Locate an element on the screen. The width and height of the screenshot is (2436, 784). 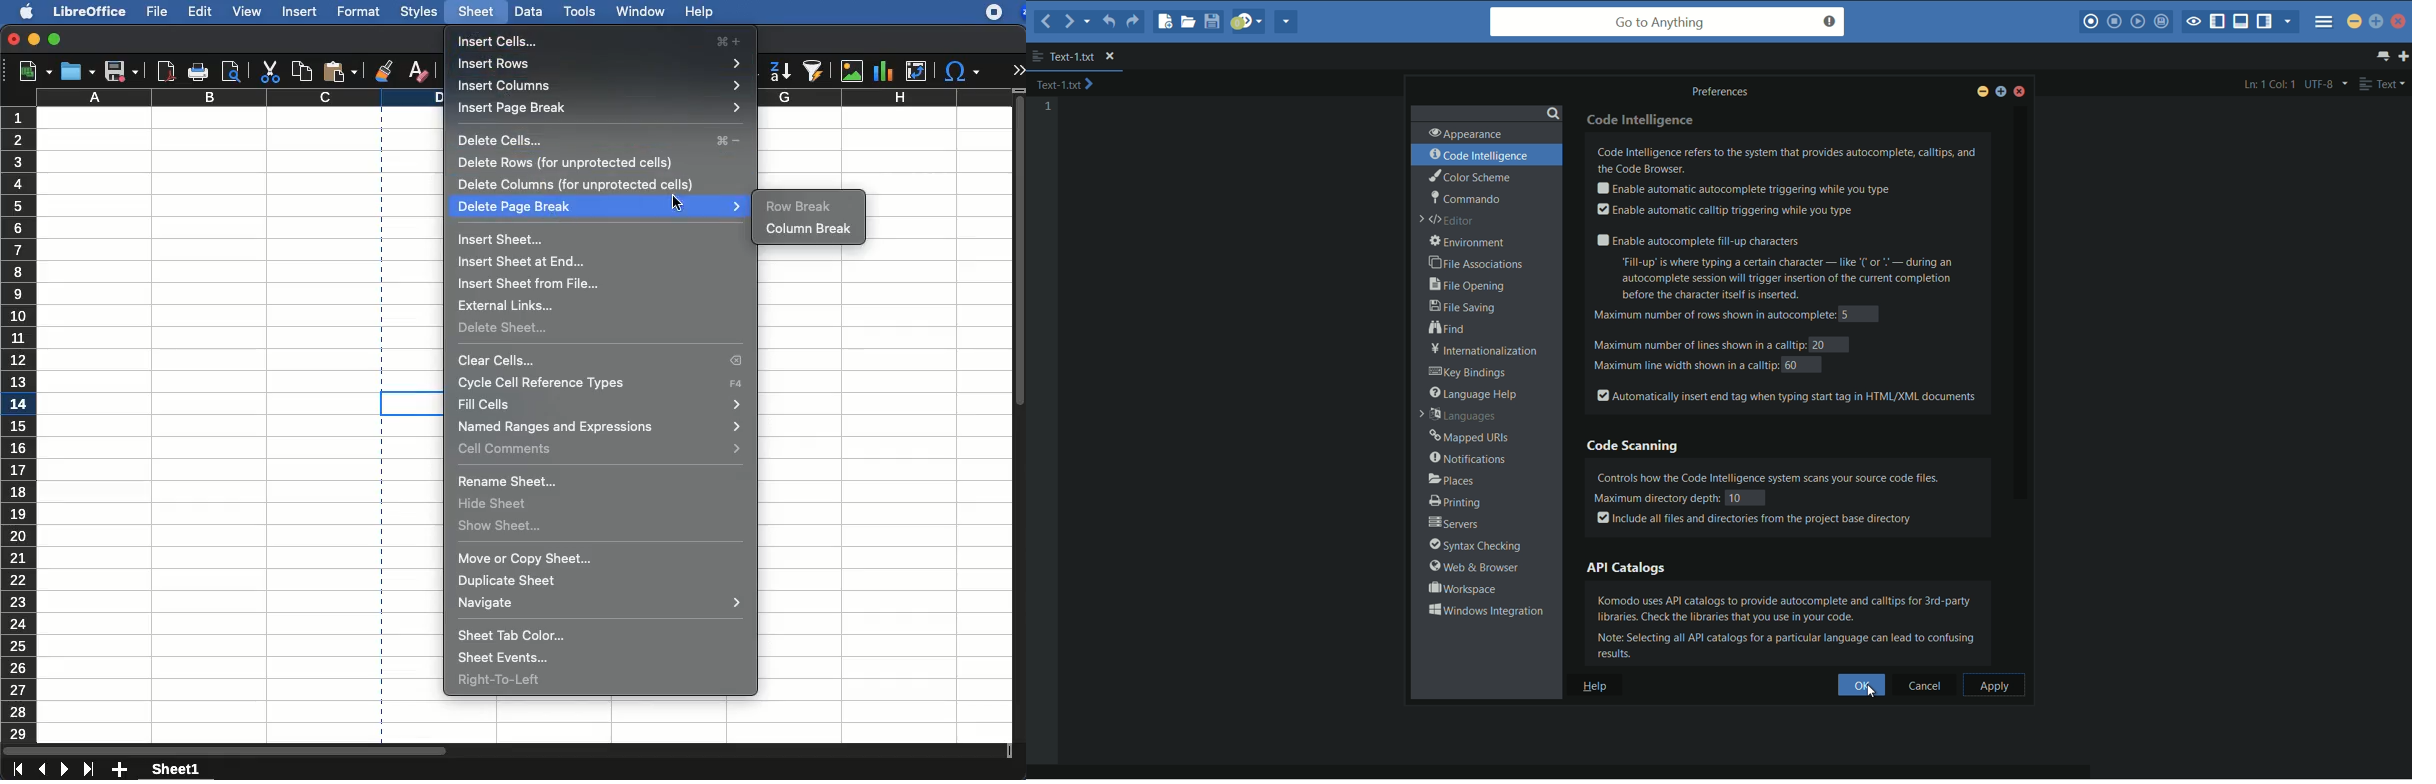
column is located at coordinates (242, 98).